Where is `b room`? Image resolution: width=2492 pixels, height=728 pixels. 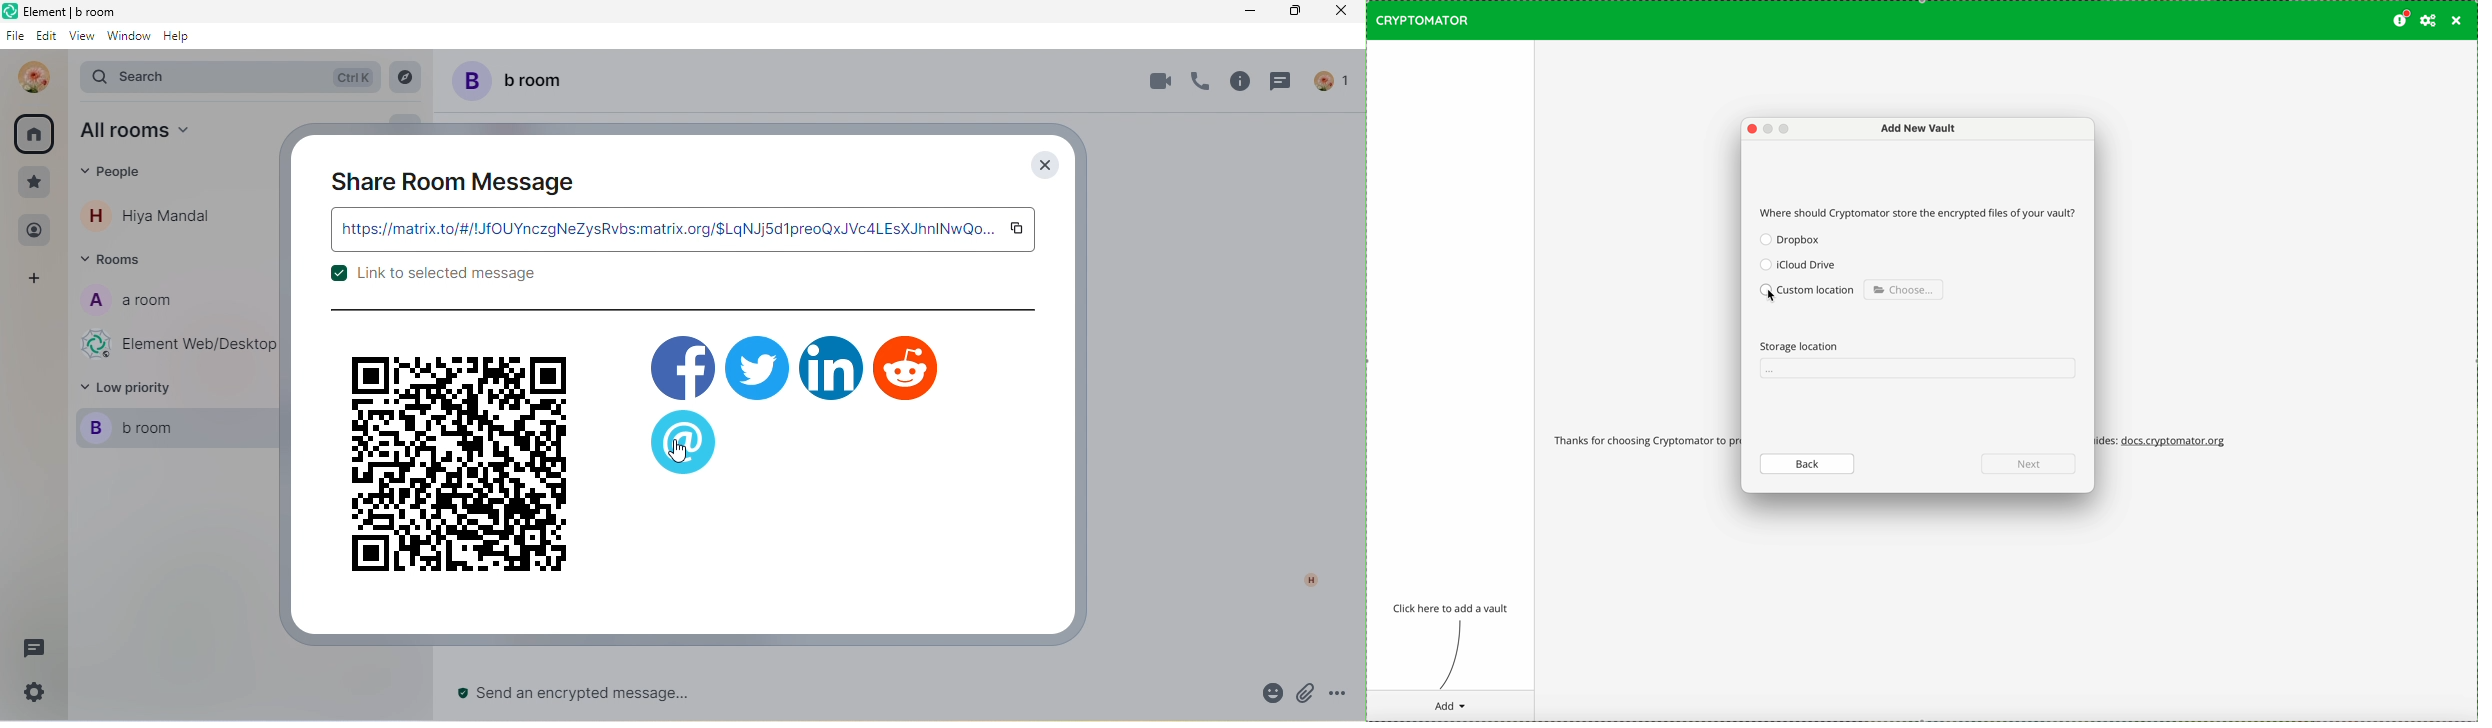 b room is located at coordinates (167, 428).